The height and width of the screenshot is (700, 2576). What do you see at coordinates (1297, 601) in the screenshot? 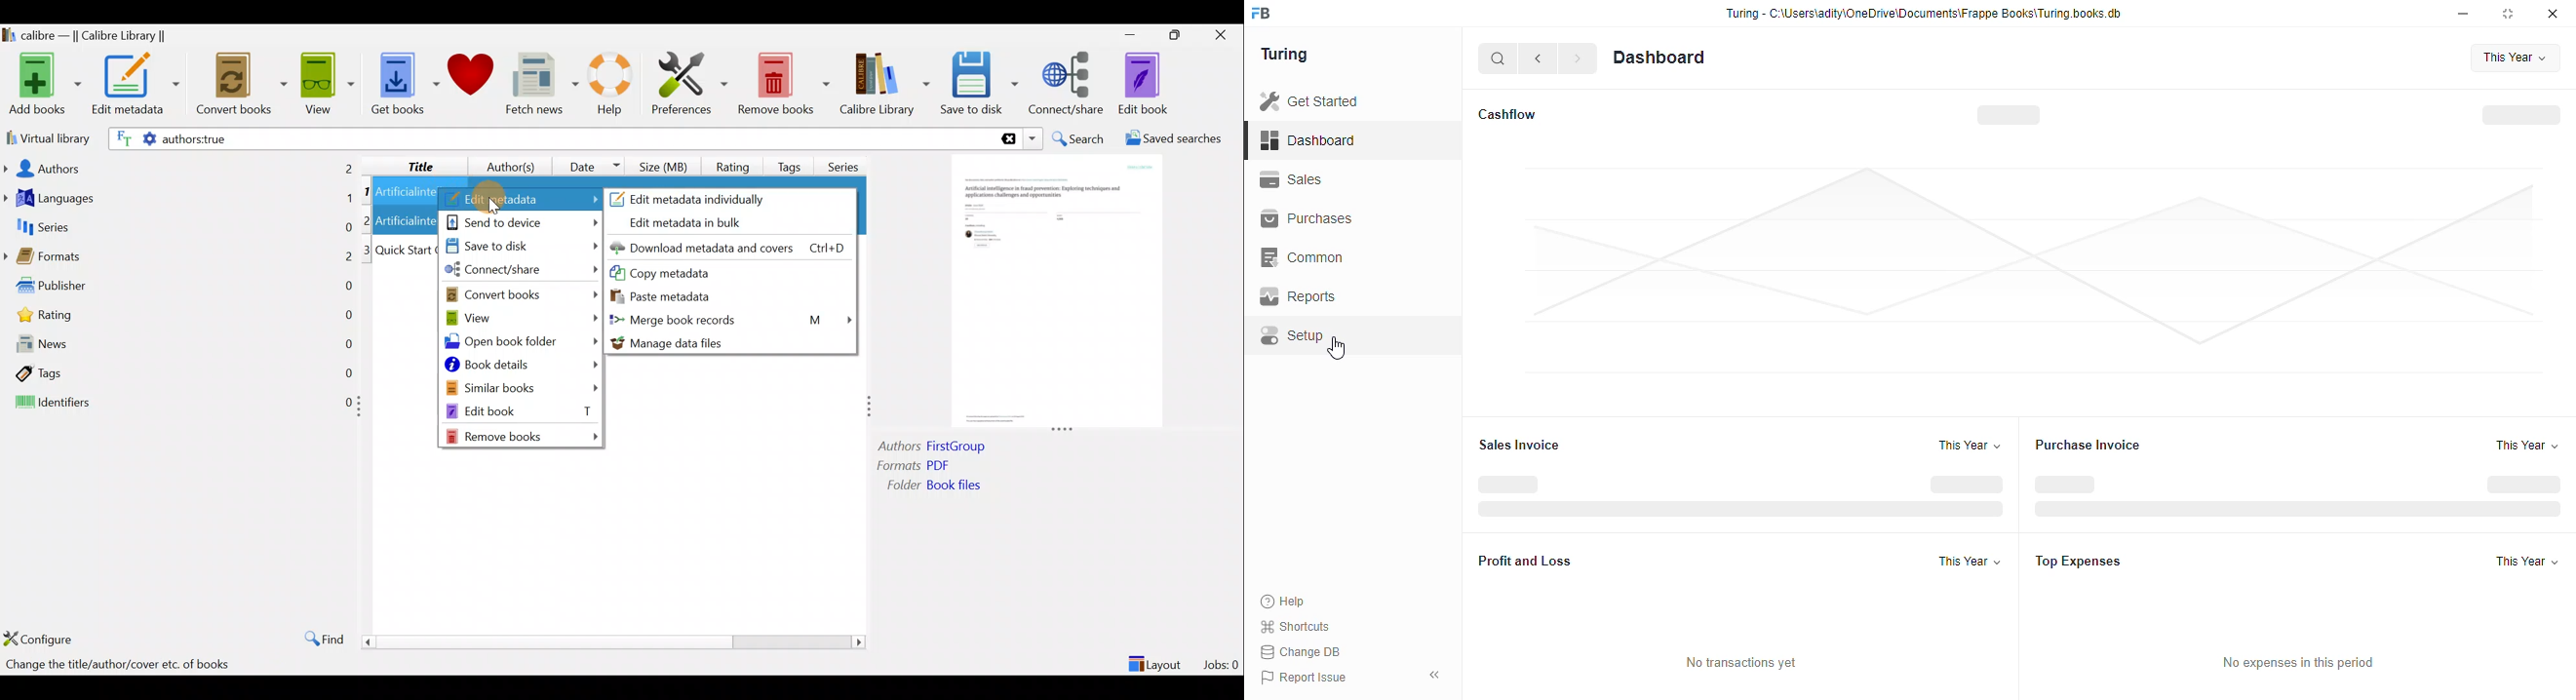
I see `Help` at bounding box center [1297, 601].